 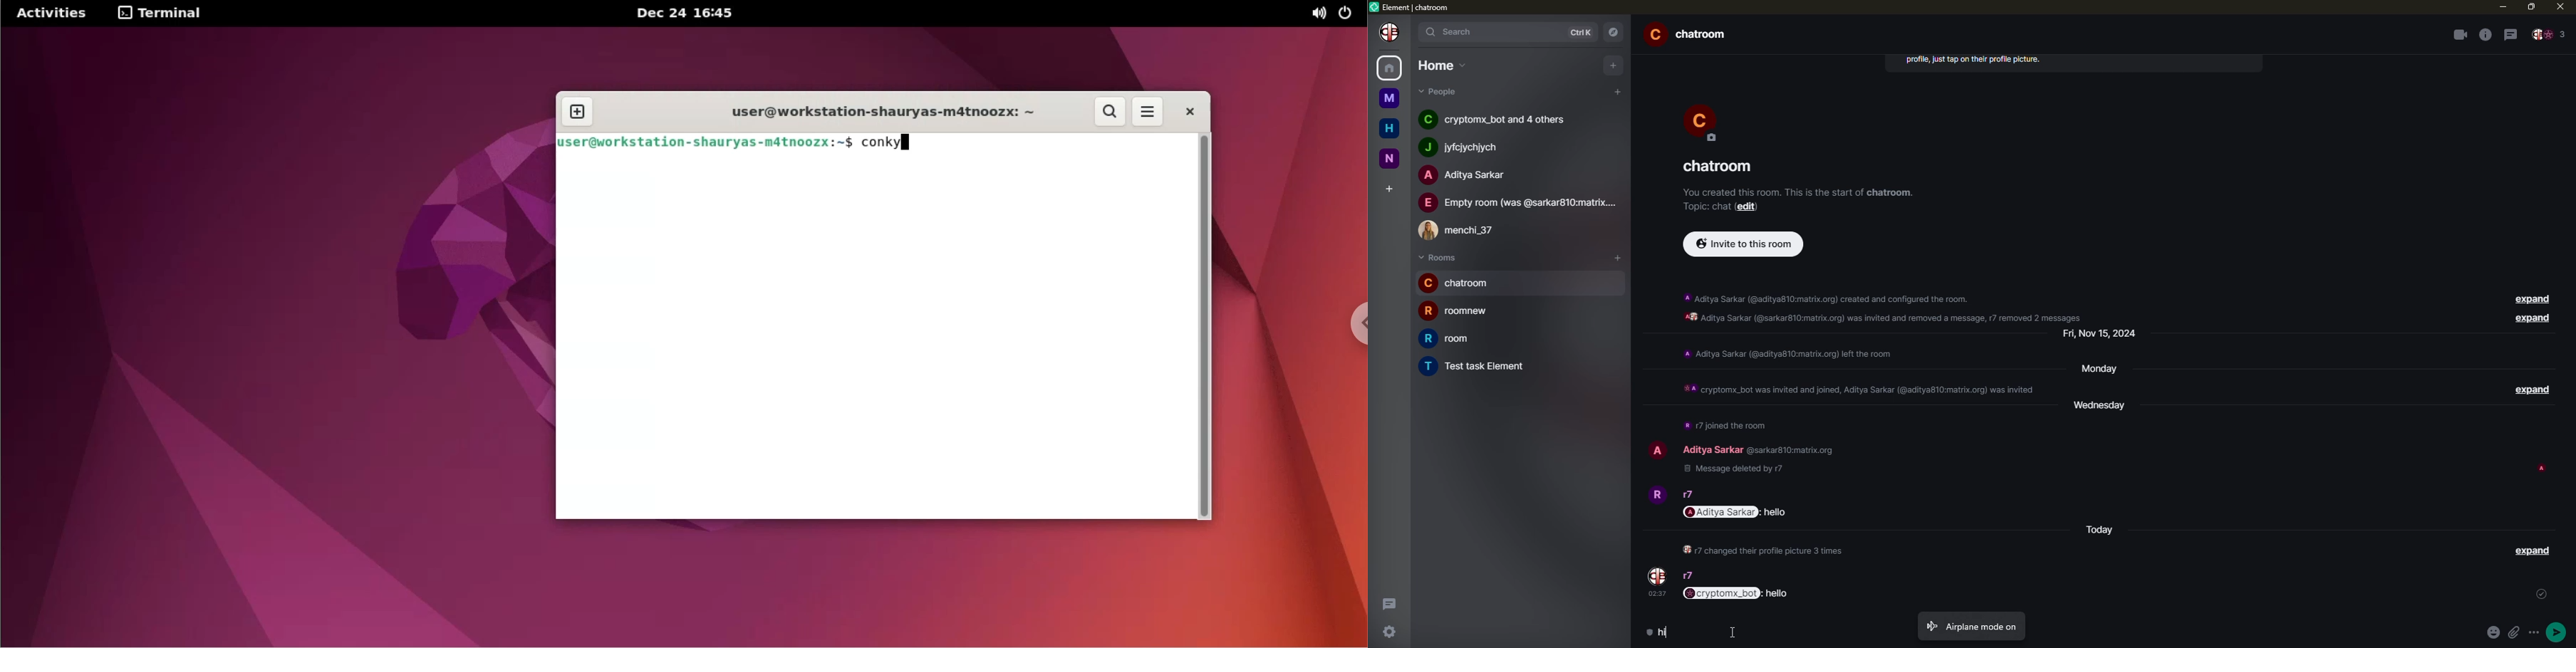 I want to click on add, so click(x=1612, y=65).